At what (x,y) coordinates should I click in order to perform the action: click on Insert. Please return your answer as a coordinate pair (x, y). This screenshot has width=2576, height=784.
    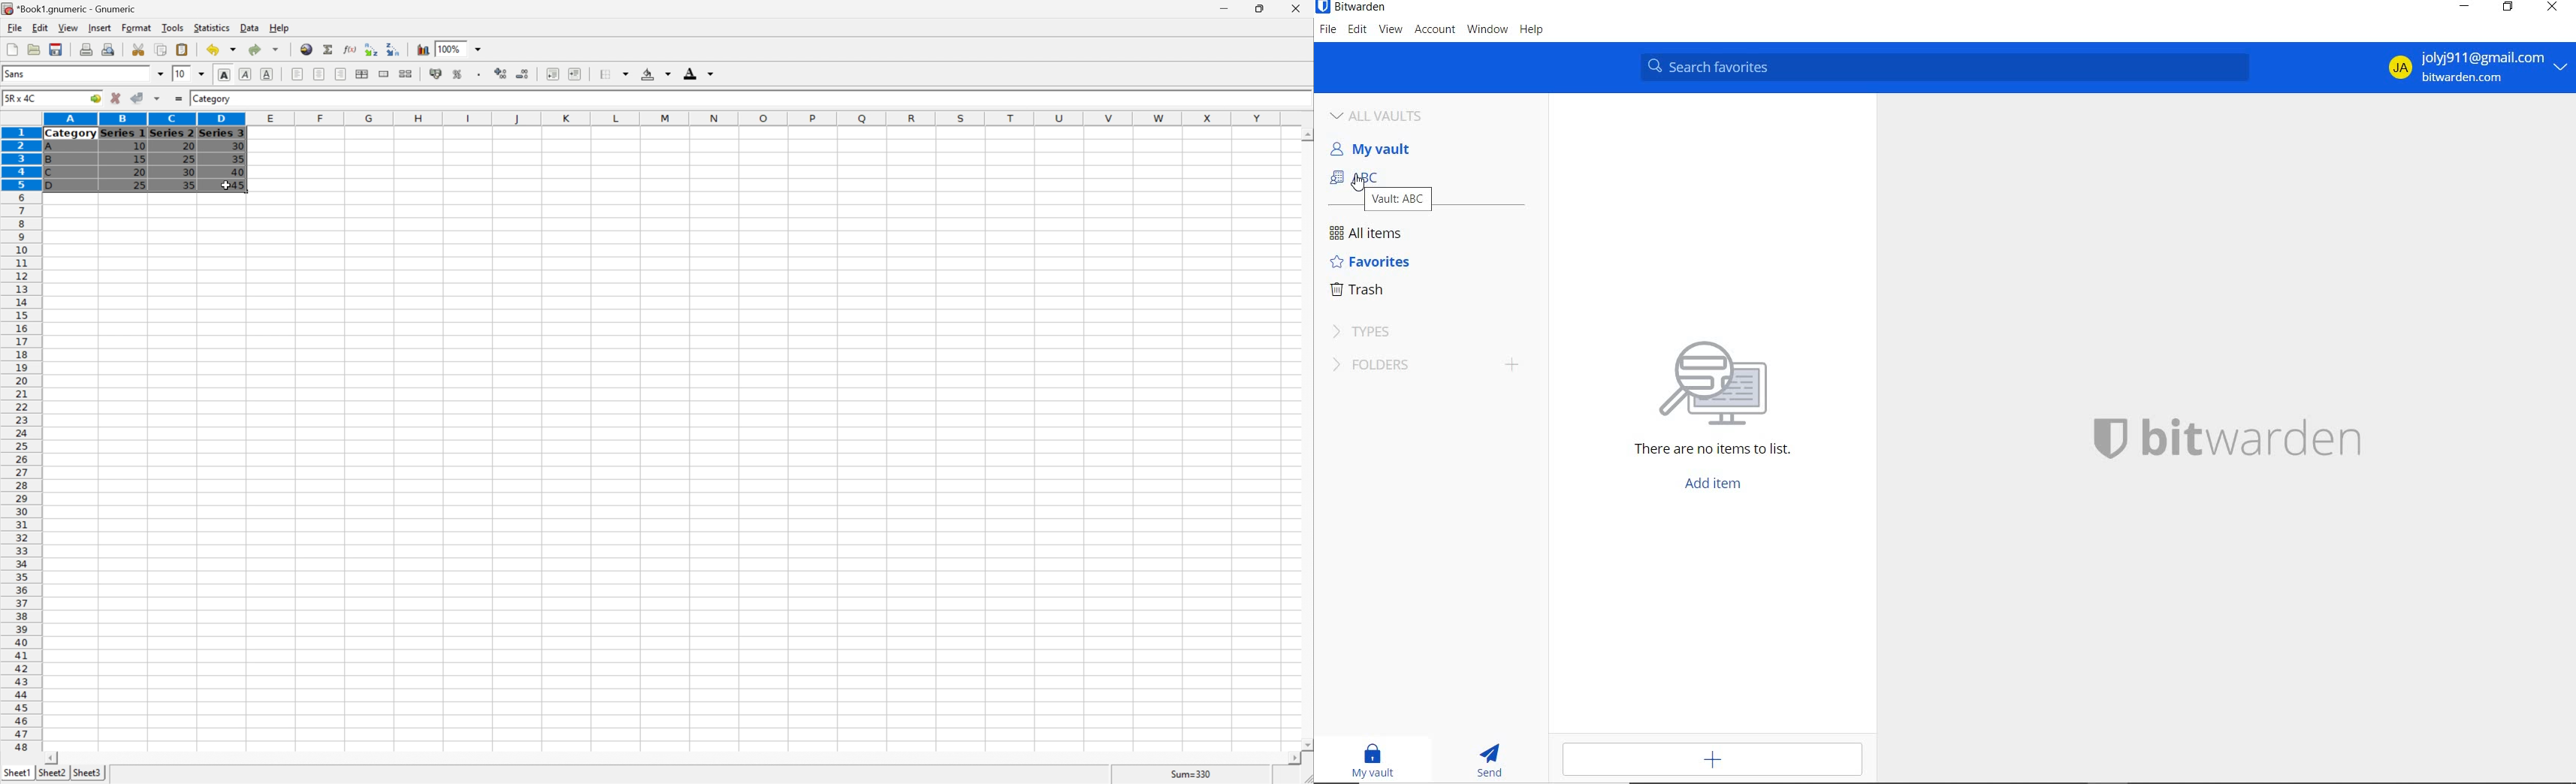
    Looking at the image, I should click on (100, 28).